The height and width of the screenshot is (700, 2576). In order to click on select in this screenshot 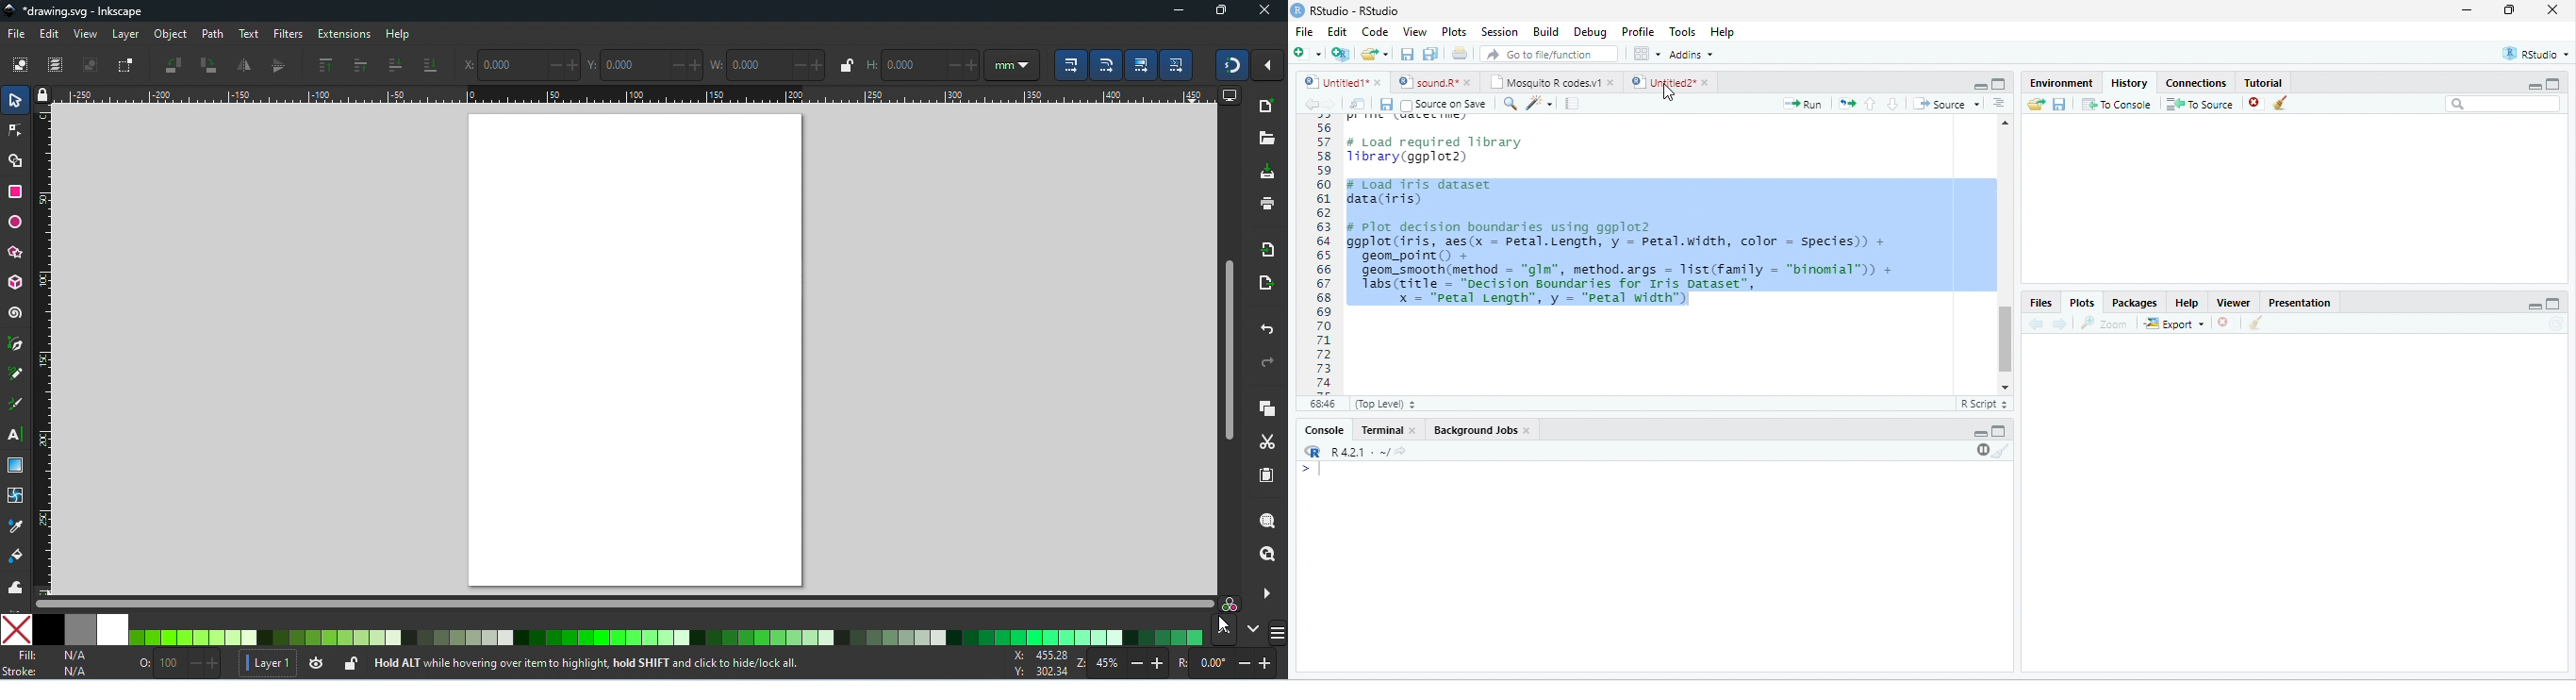, I will do `click(15, 98)`.